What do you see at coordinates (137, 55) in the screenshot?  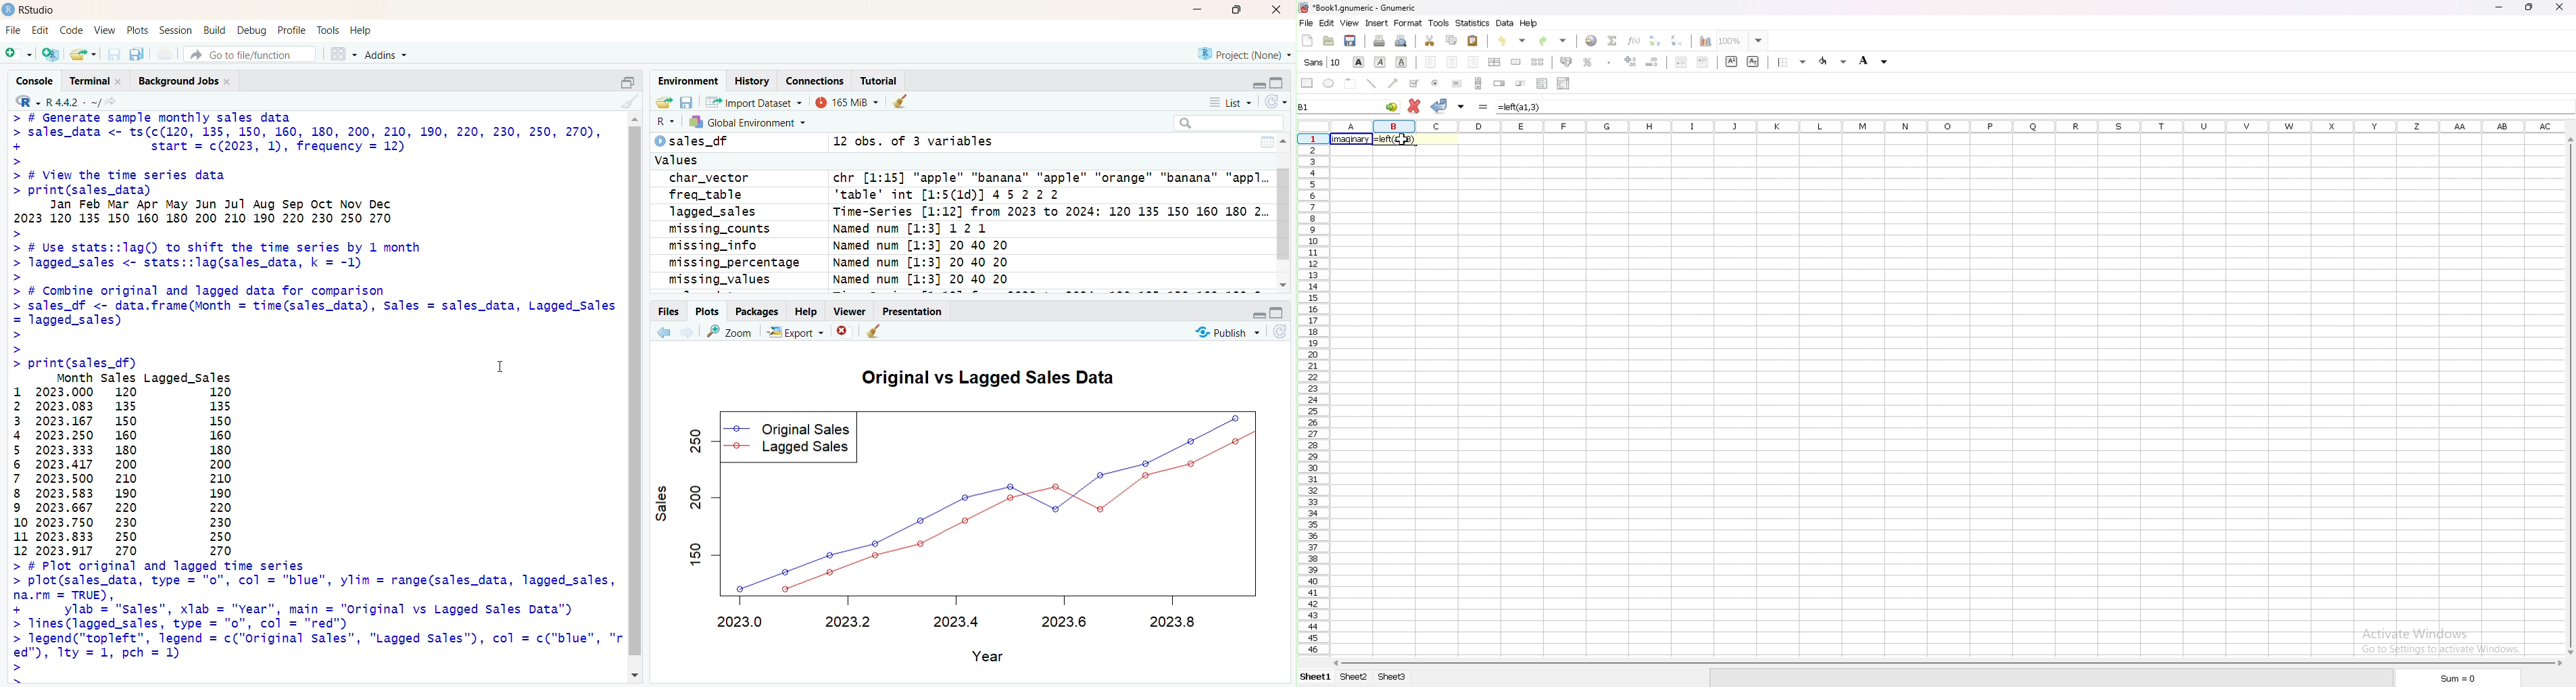 I see `save all open document` at bounding box center [137, 55].